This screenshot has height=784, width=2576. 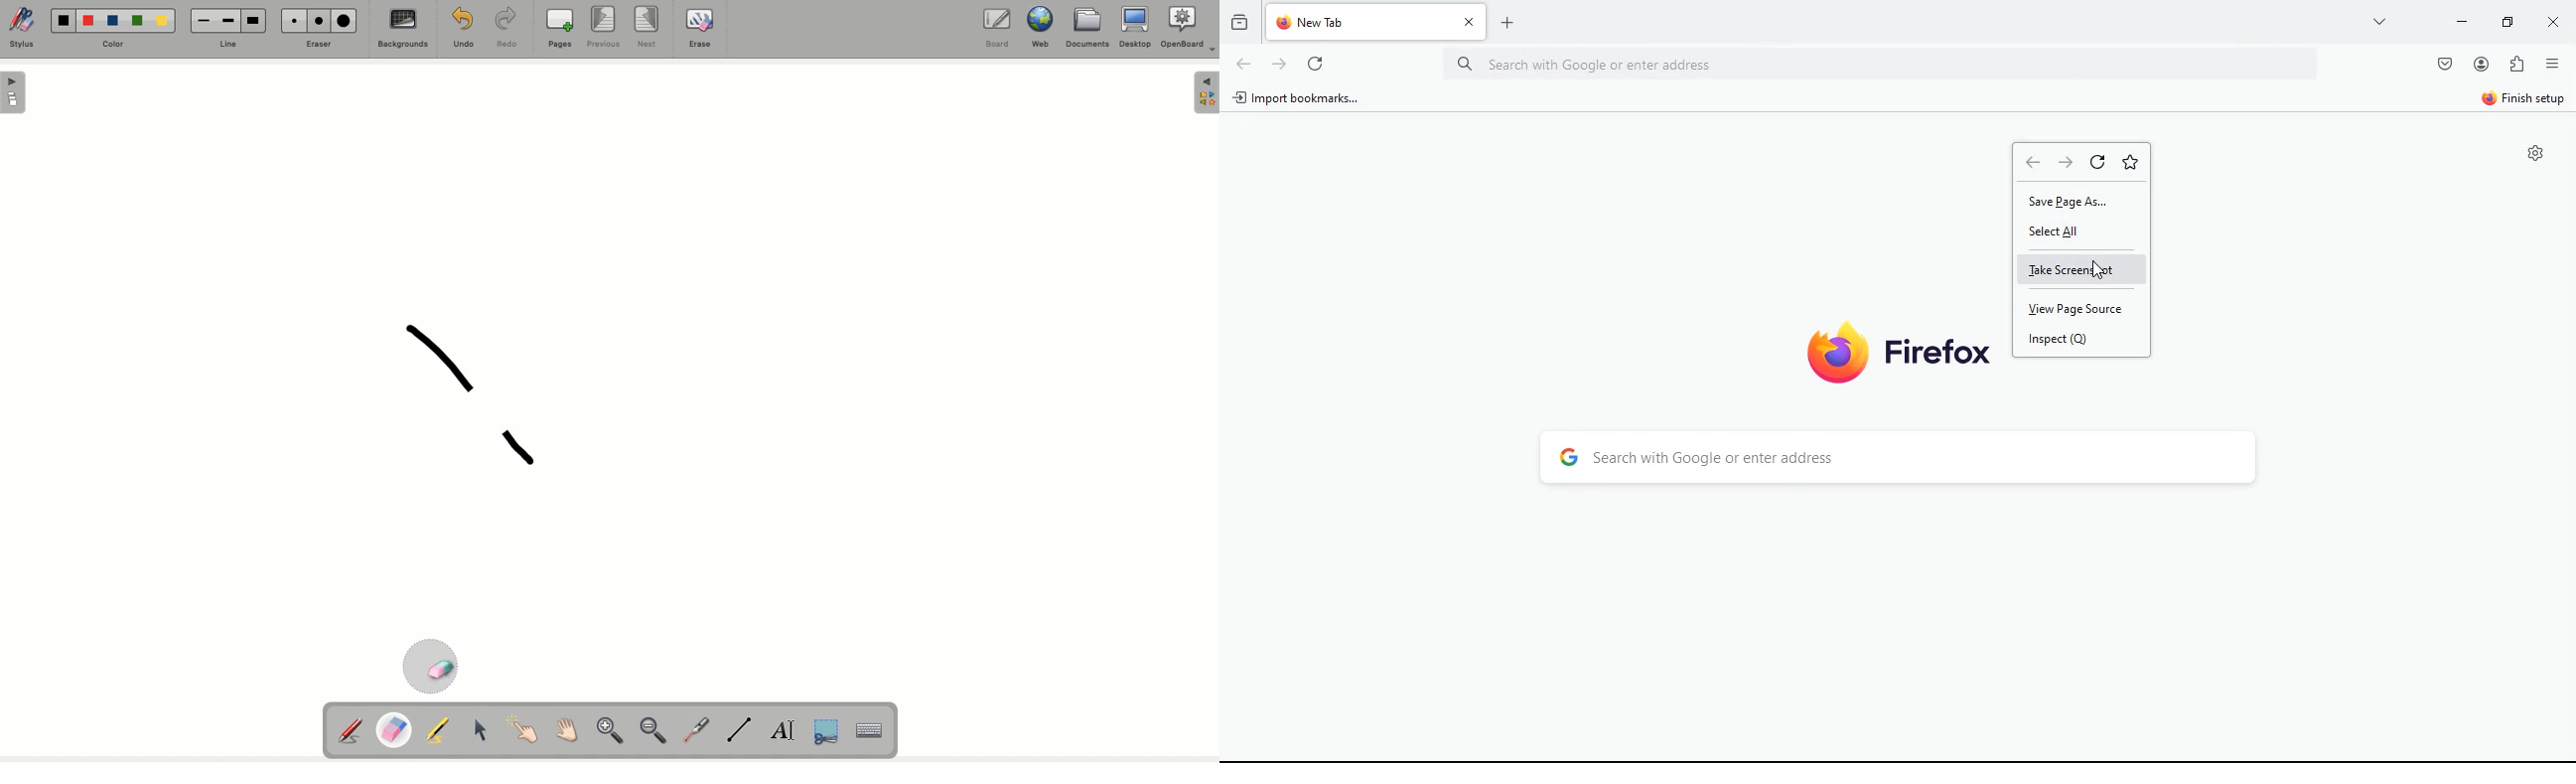 I want to click on Search bar, so click(x=1896, y=66).